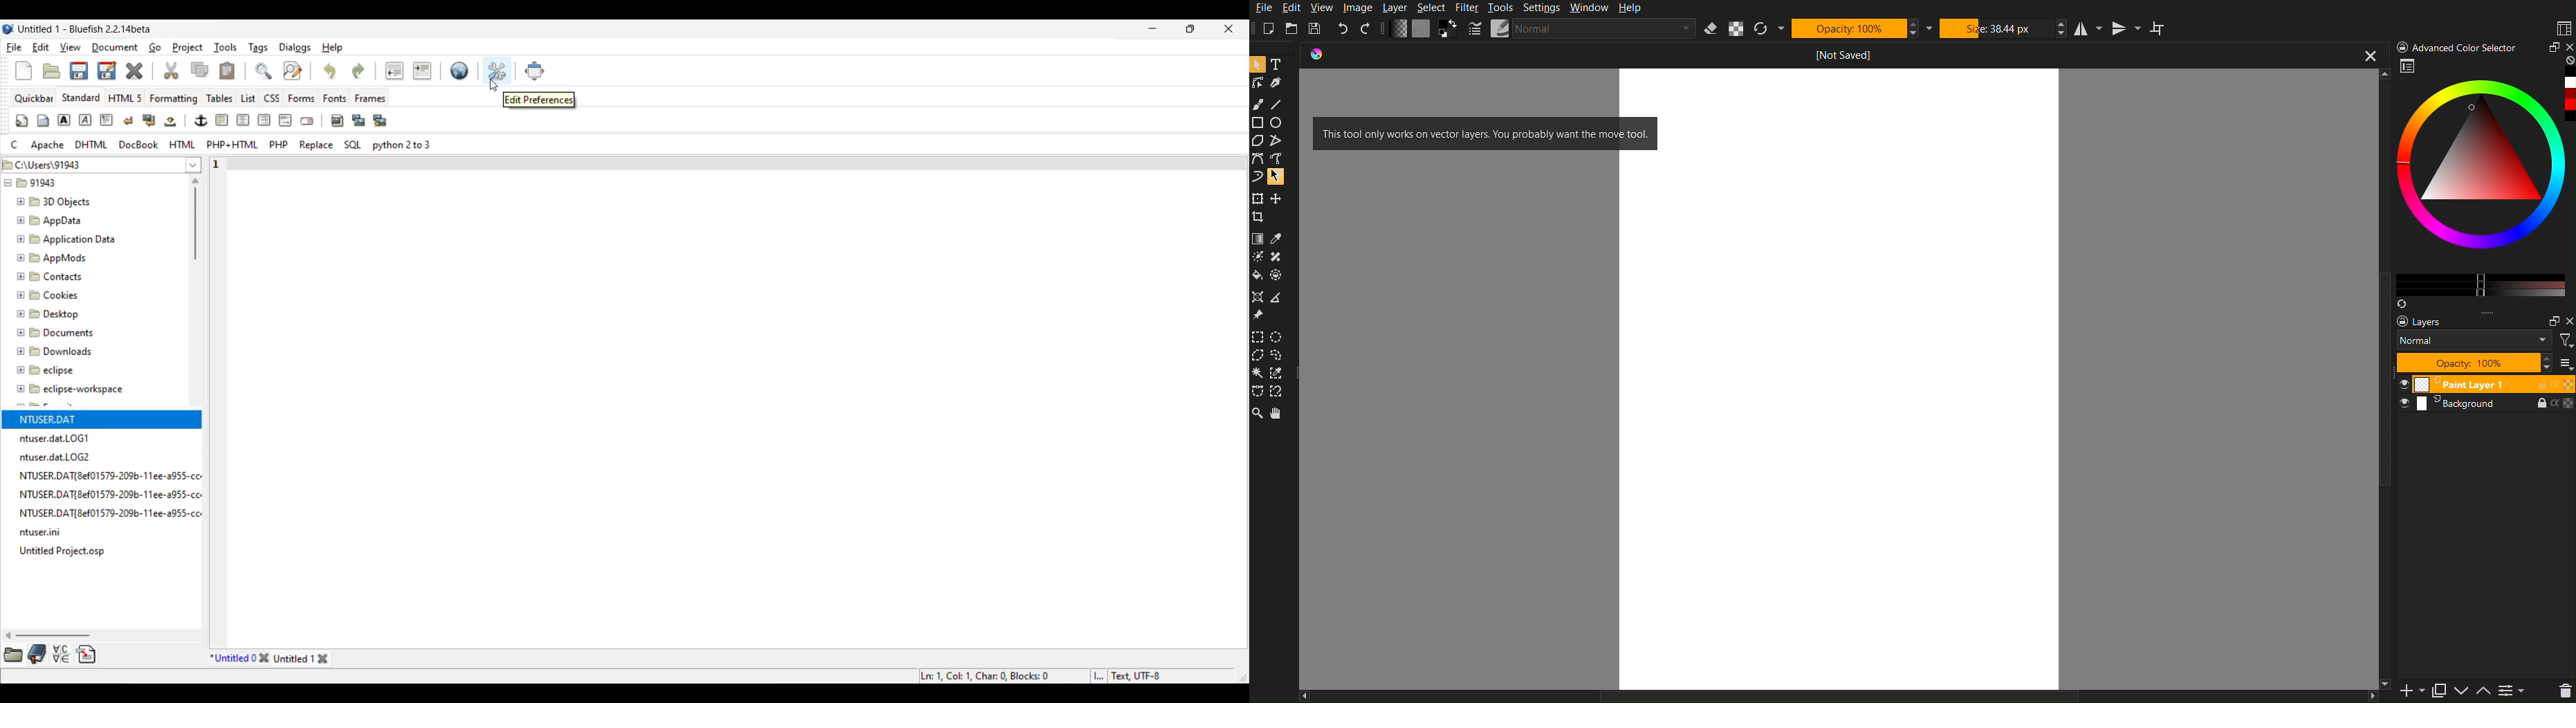 The width and height of the screenshot is (2576, 728). I want to click on Filter, so click(1471, 7).